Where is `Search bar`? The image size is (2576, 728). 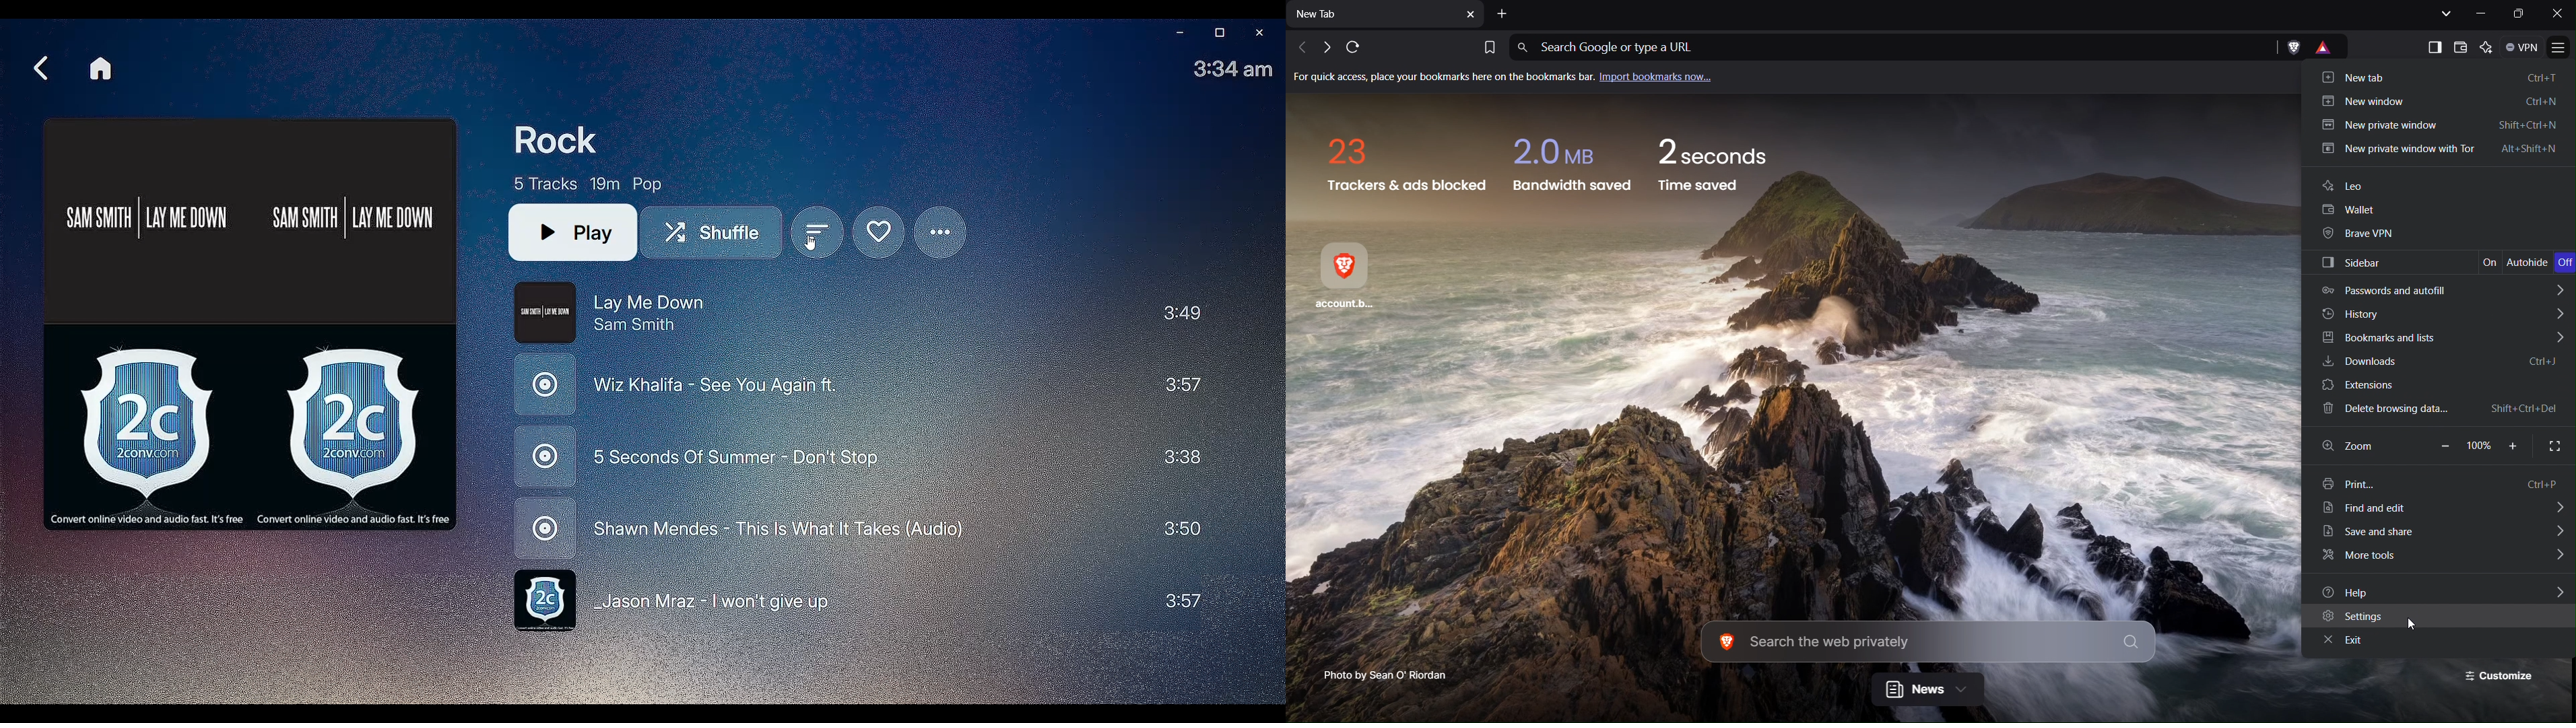
Search bar is located at coordinates (1928, 644).